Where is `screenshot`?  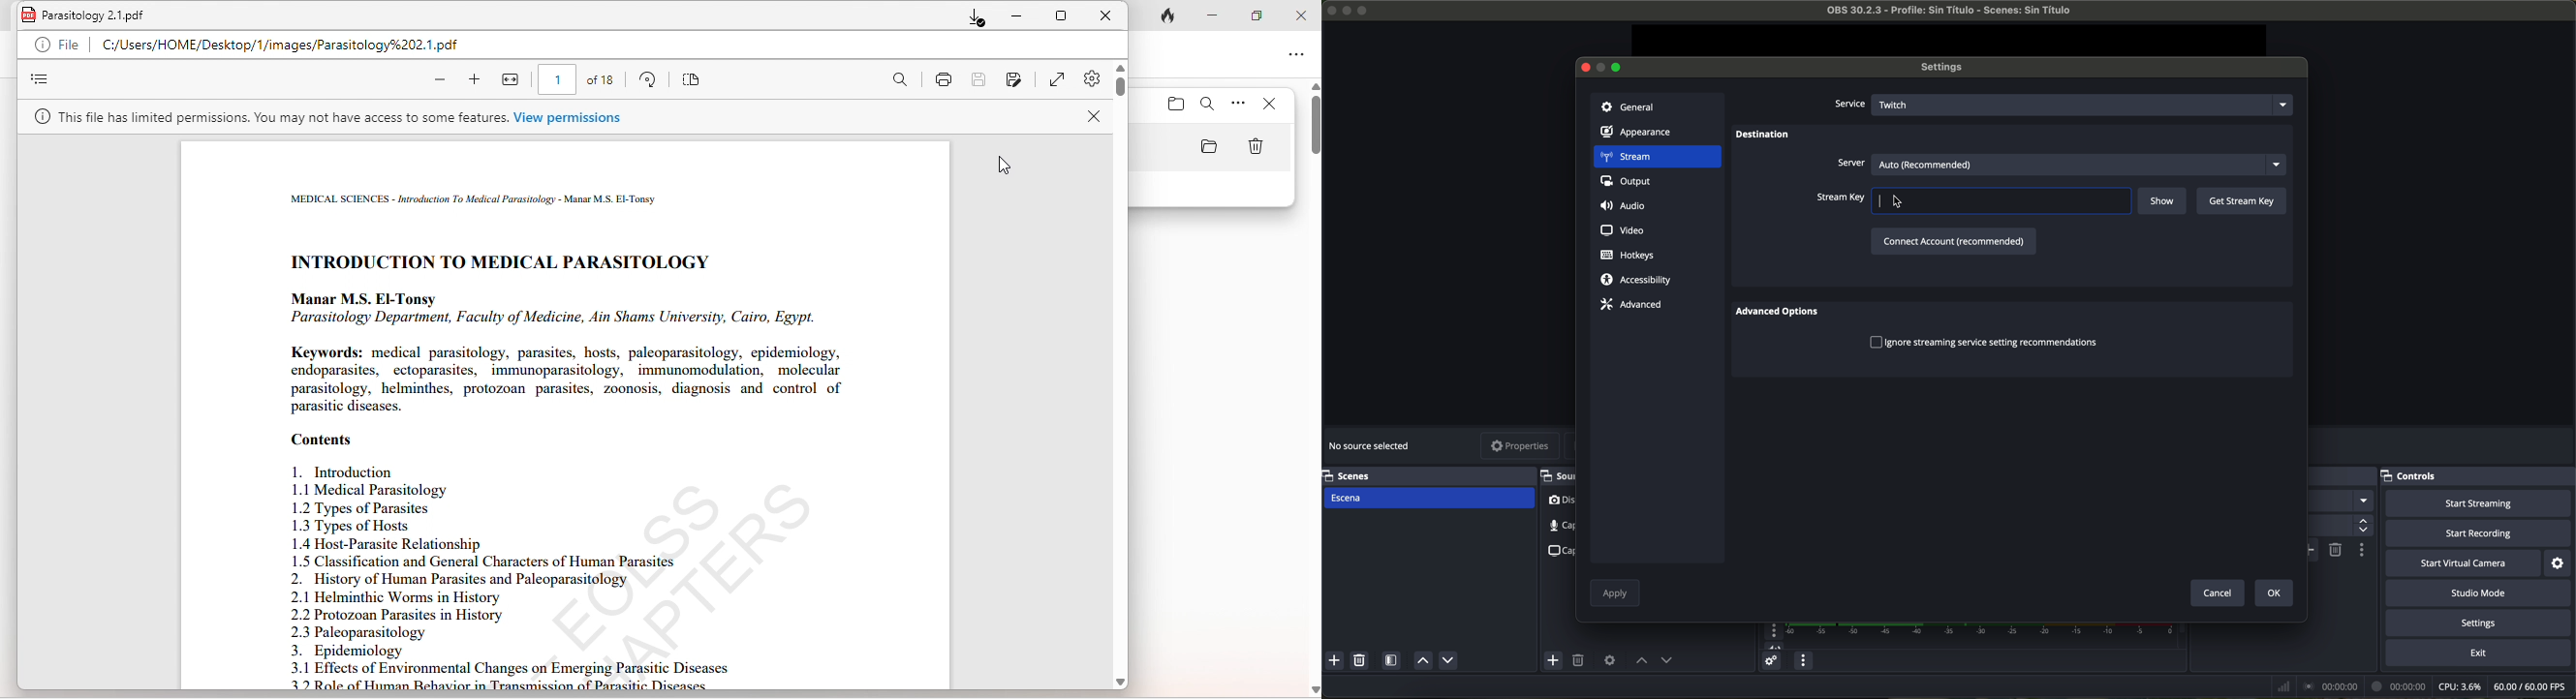
screenshot is located at coordinates (1559, 550).